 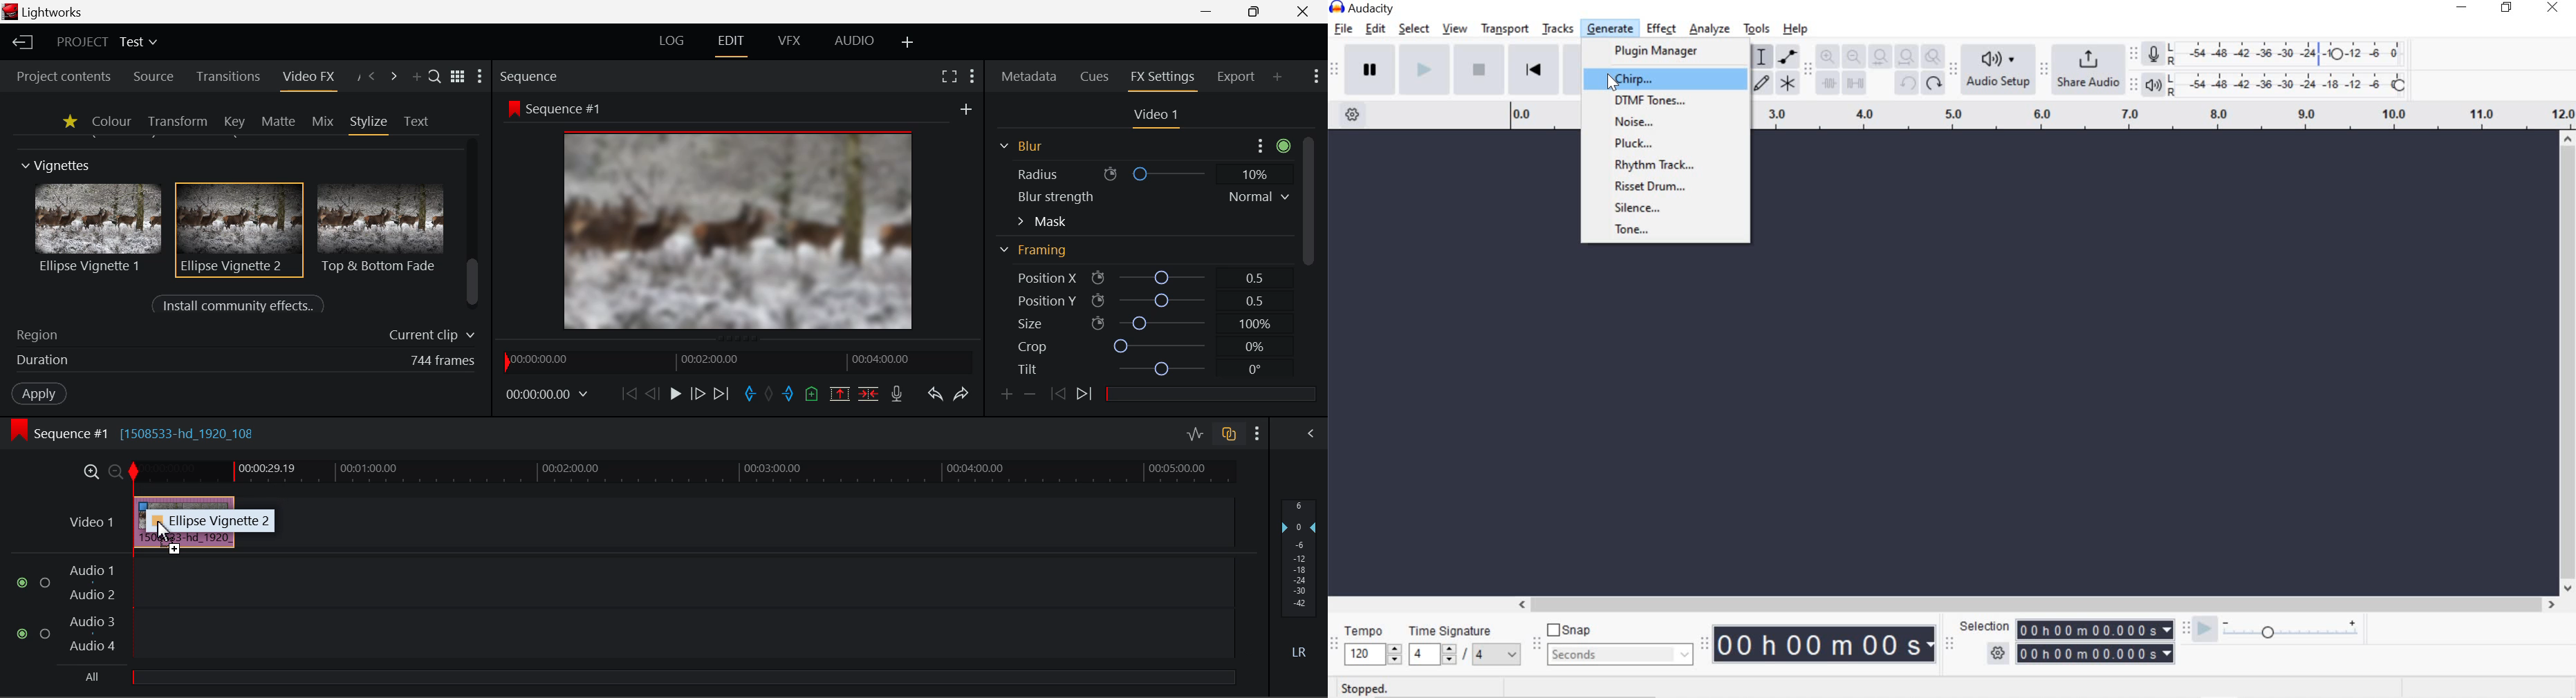 What do you see at coordinates (369, 121) in the screenshot?
I see `Stylize Panel Open` at bounding box center [369, 121].